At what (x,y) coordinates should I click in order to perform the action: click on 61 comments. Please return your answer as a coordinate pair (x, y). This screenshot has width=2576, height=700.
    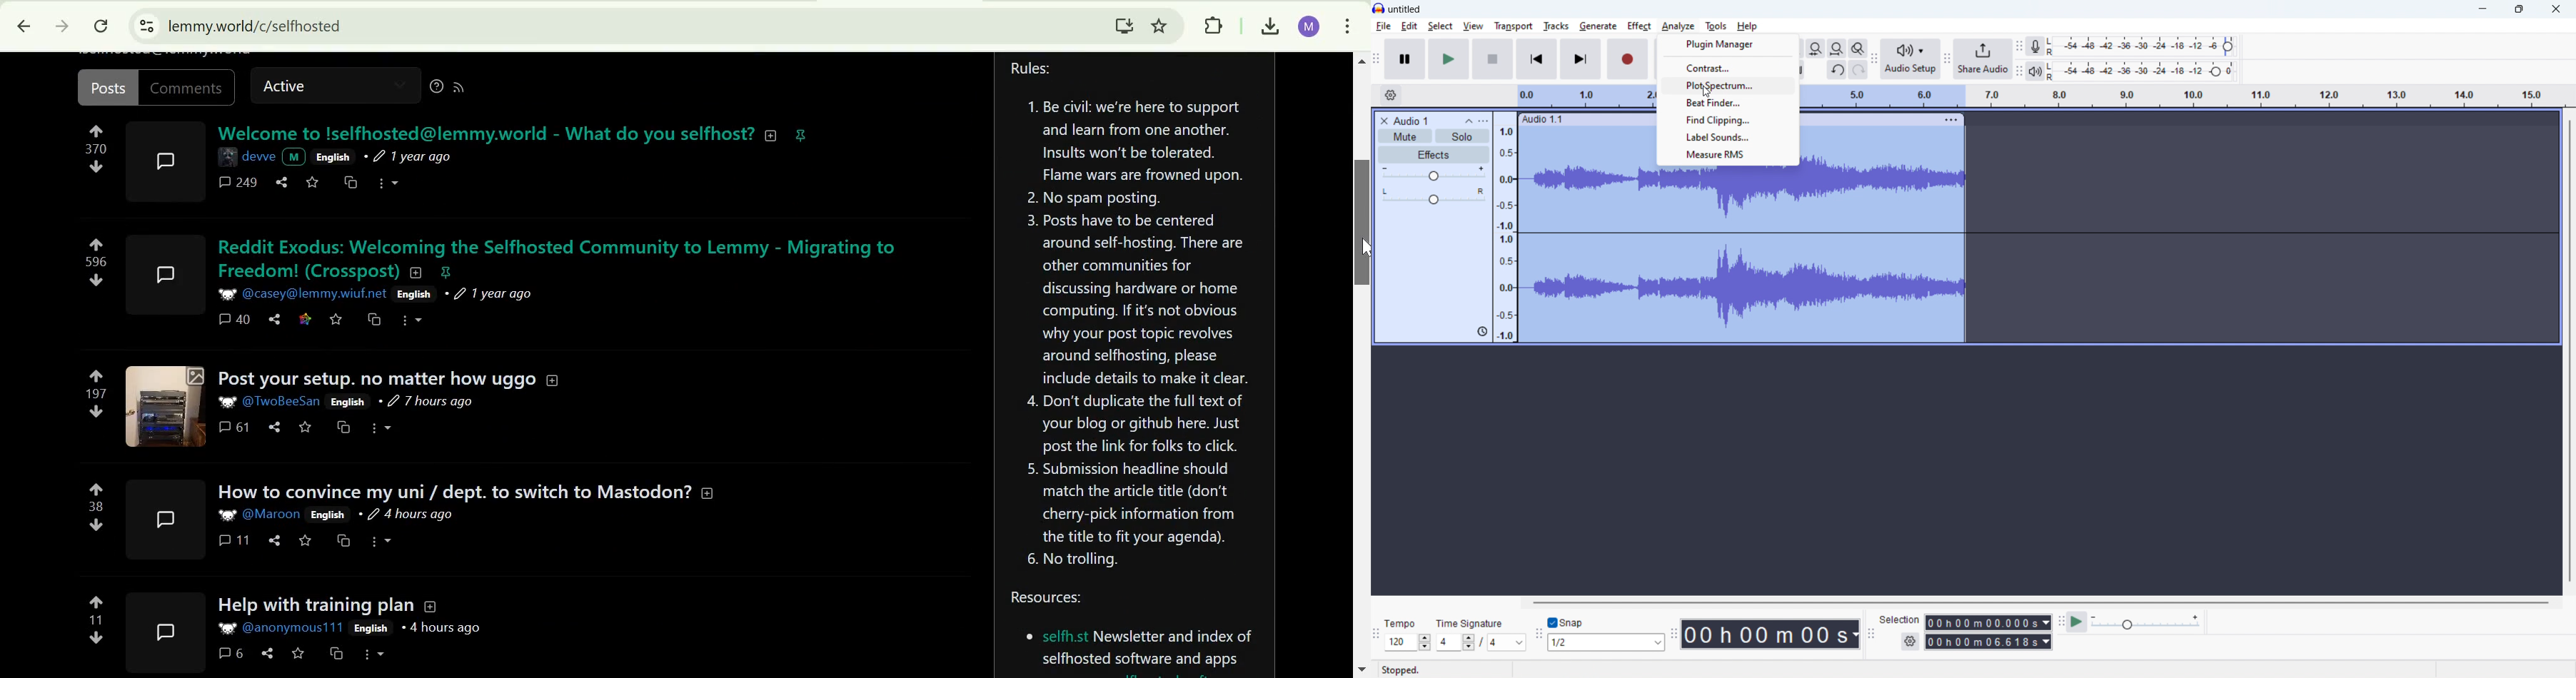
    Looking at the image, I should click on (232, 427).